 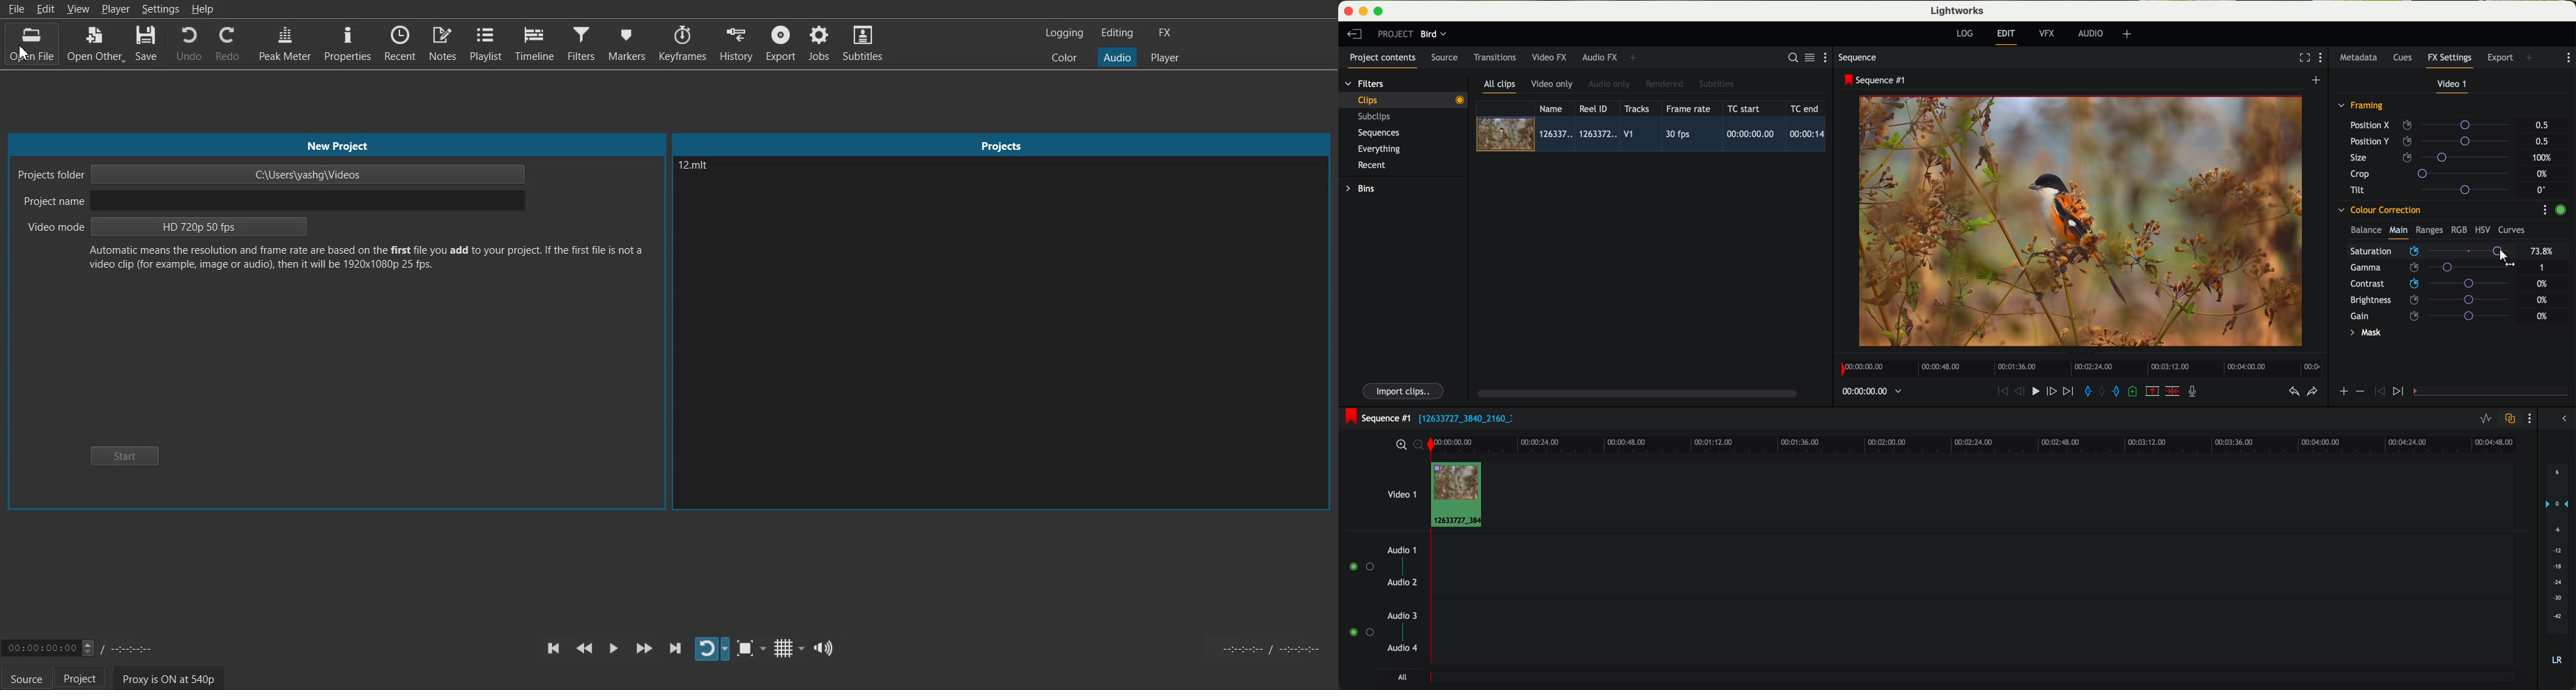 What do you see at coordinates (1365, 83) in the screenshot?
I see `filters` at bounding box center [1365, 83].